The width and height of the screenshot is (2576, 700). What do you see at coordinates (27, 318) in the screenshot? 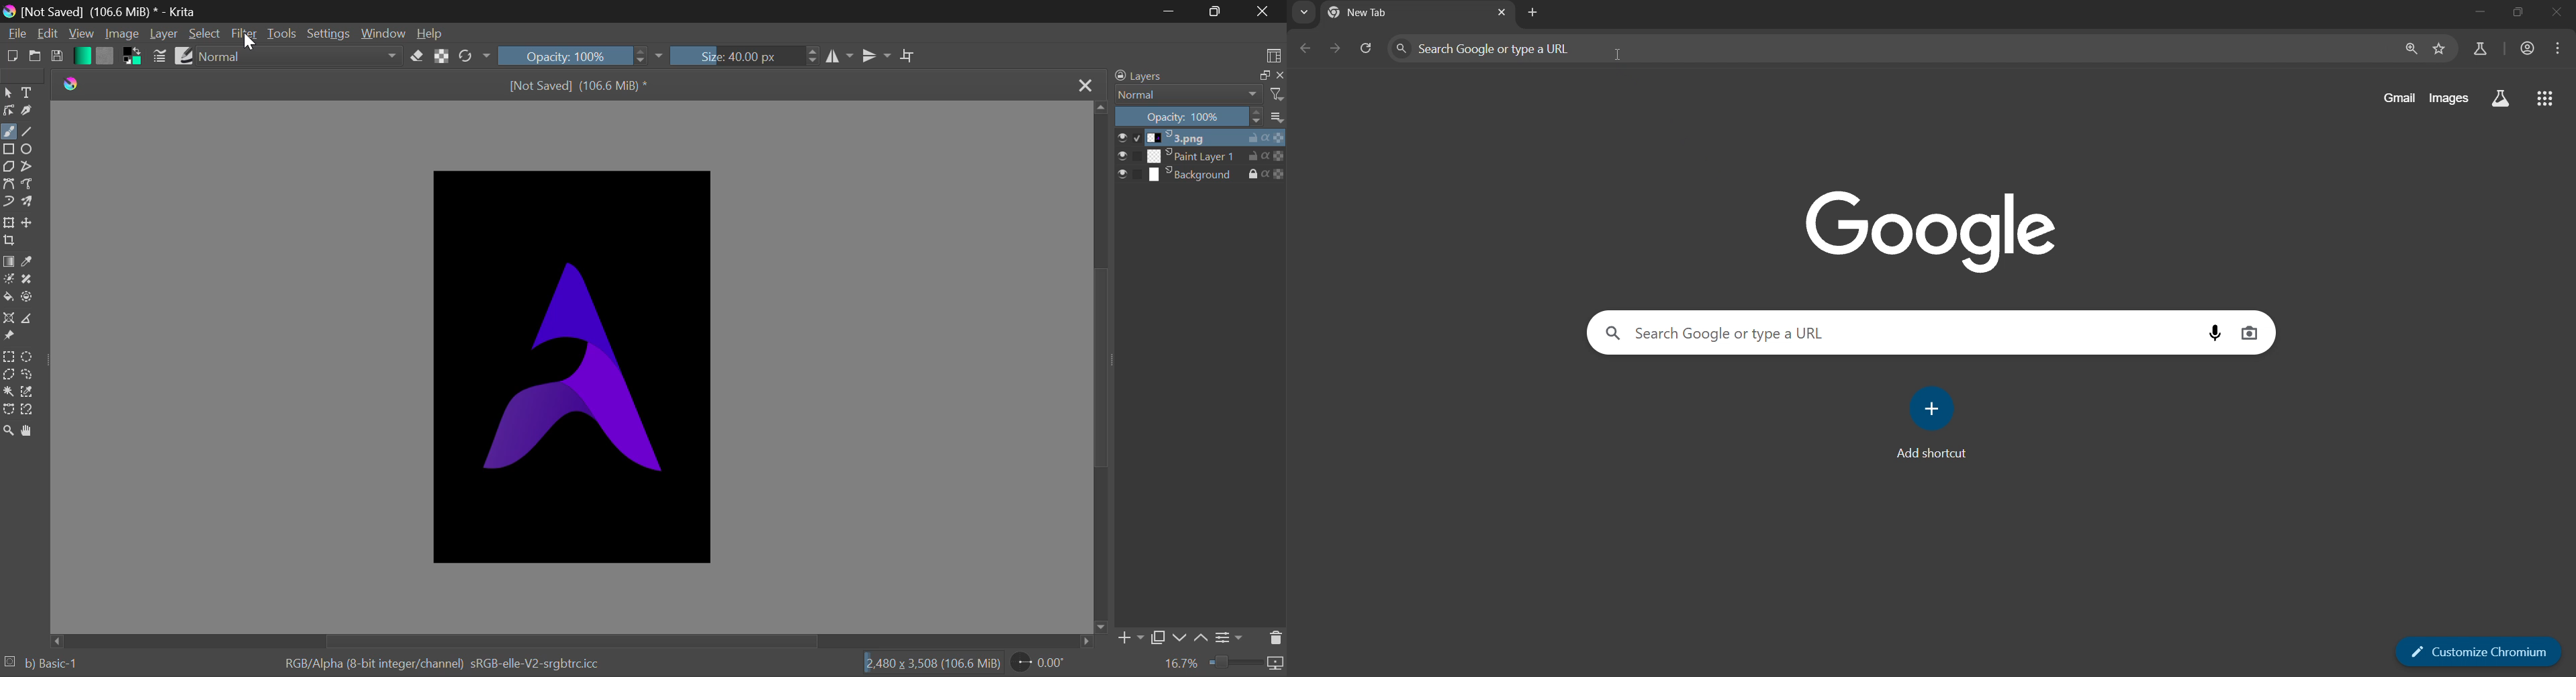
I see `Measurements` at bounding box center [27, 318].